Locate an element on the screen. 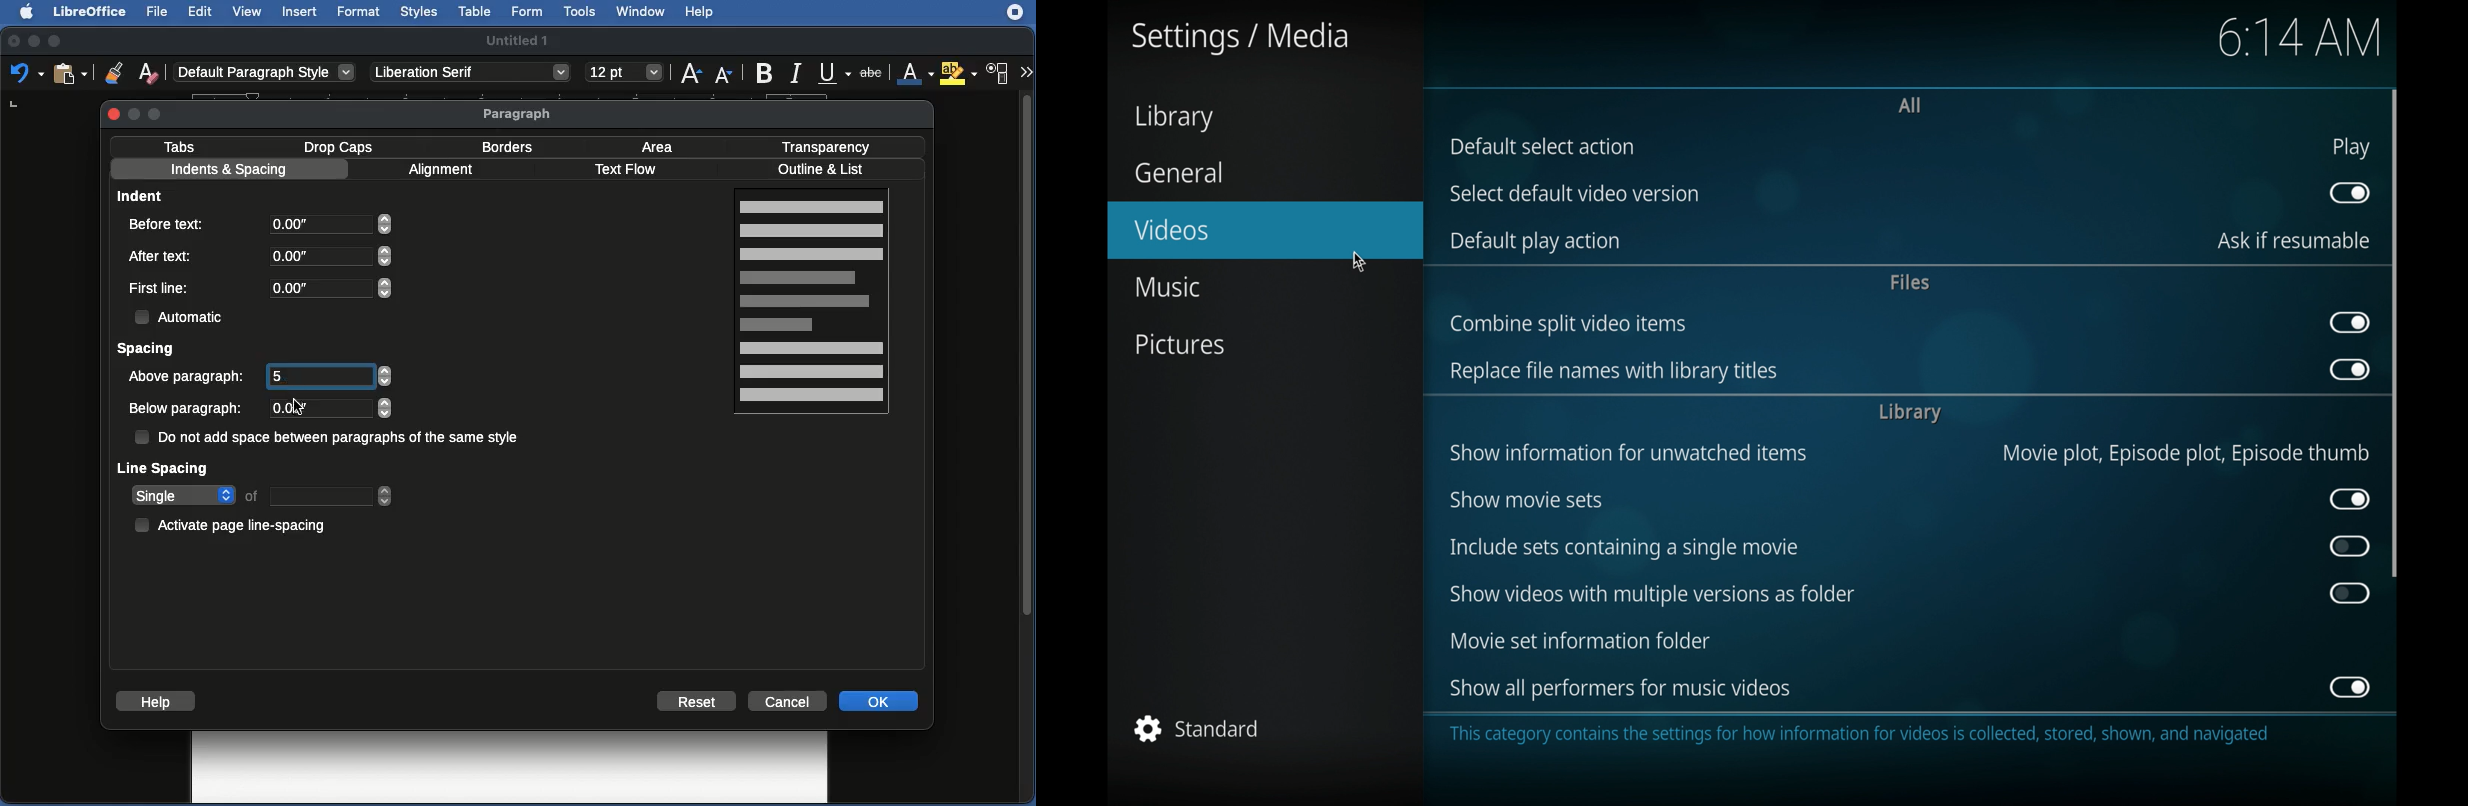 Image resolution: width=2492 pixels, height=812 pixels. Single is located at coordinates (262, 496).